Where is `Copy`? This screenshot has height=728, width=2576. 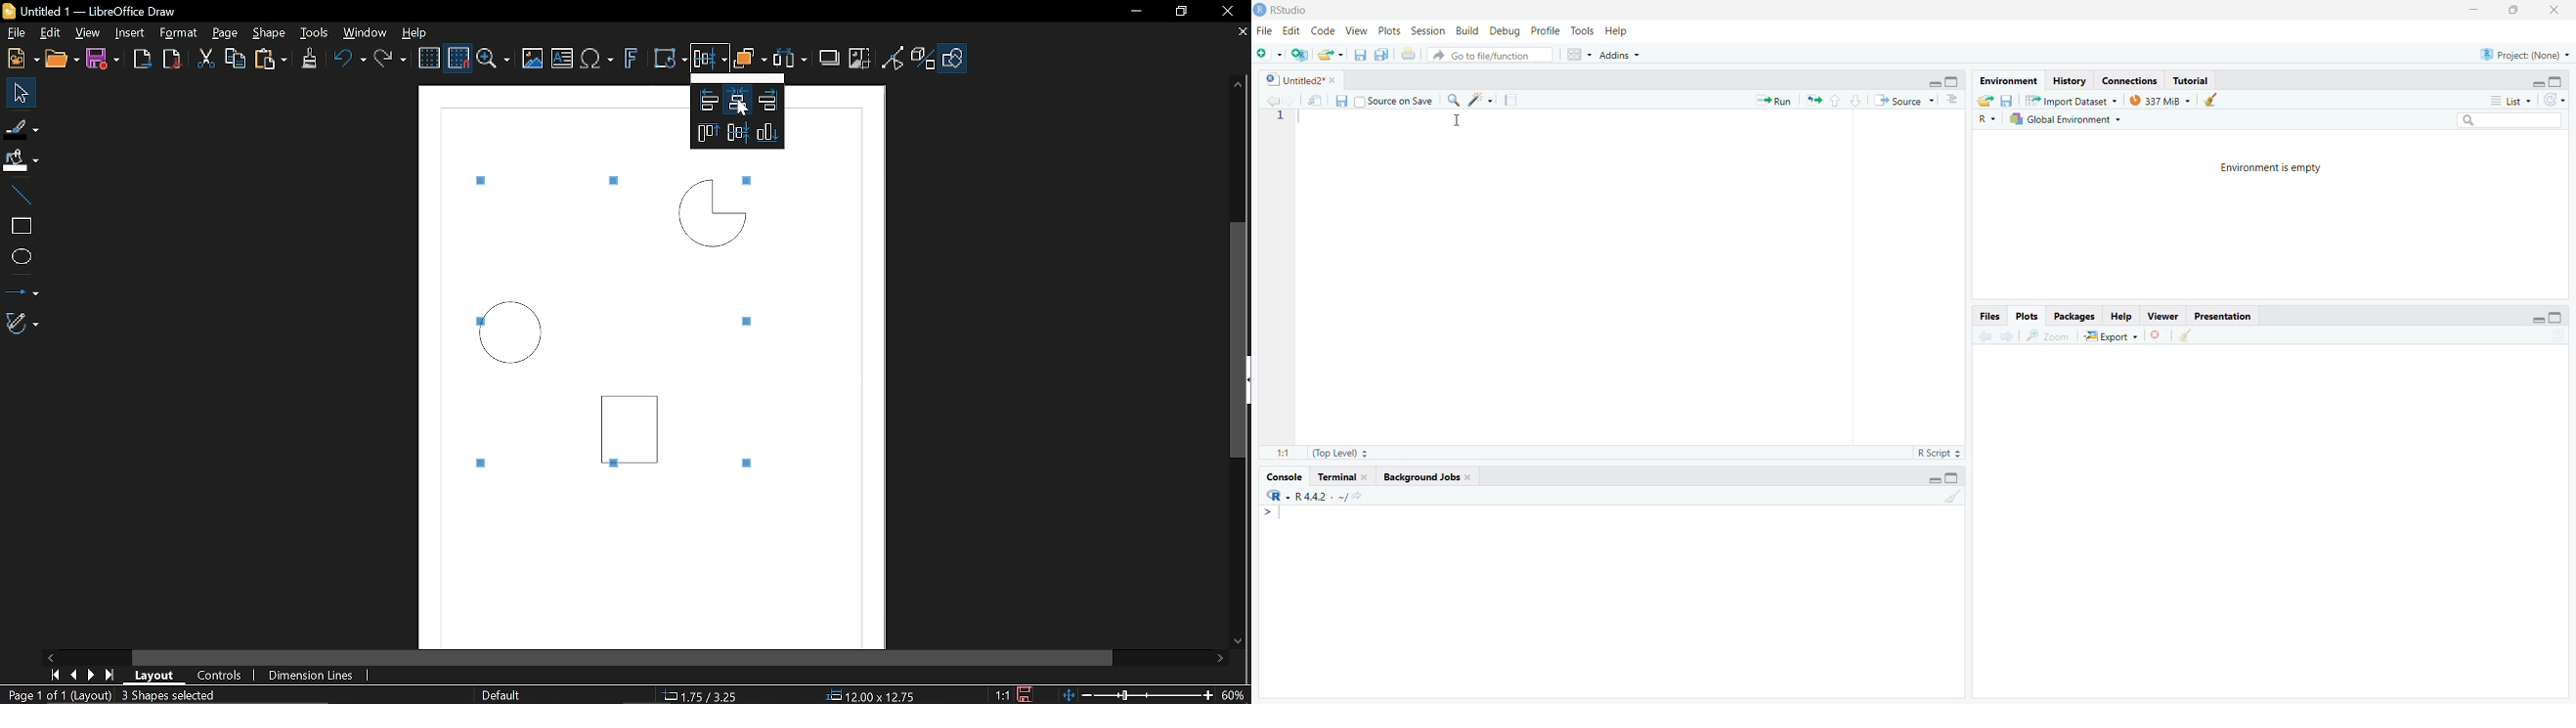 Copy is located at coordinates (238, 59).